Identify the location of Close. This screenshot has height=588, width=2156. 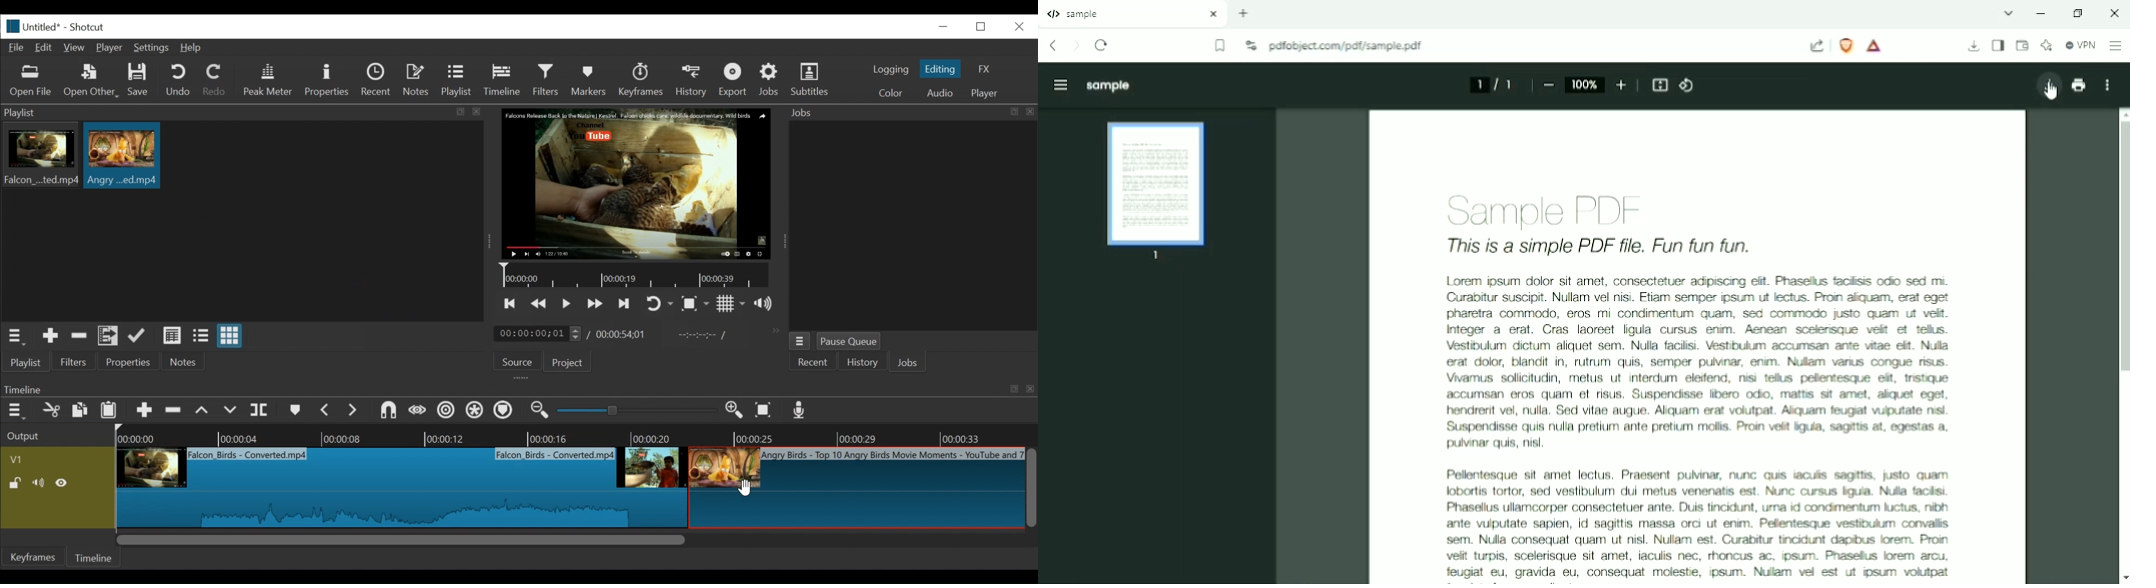
(2112, 13).